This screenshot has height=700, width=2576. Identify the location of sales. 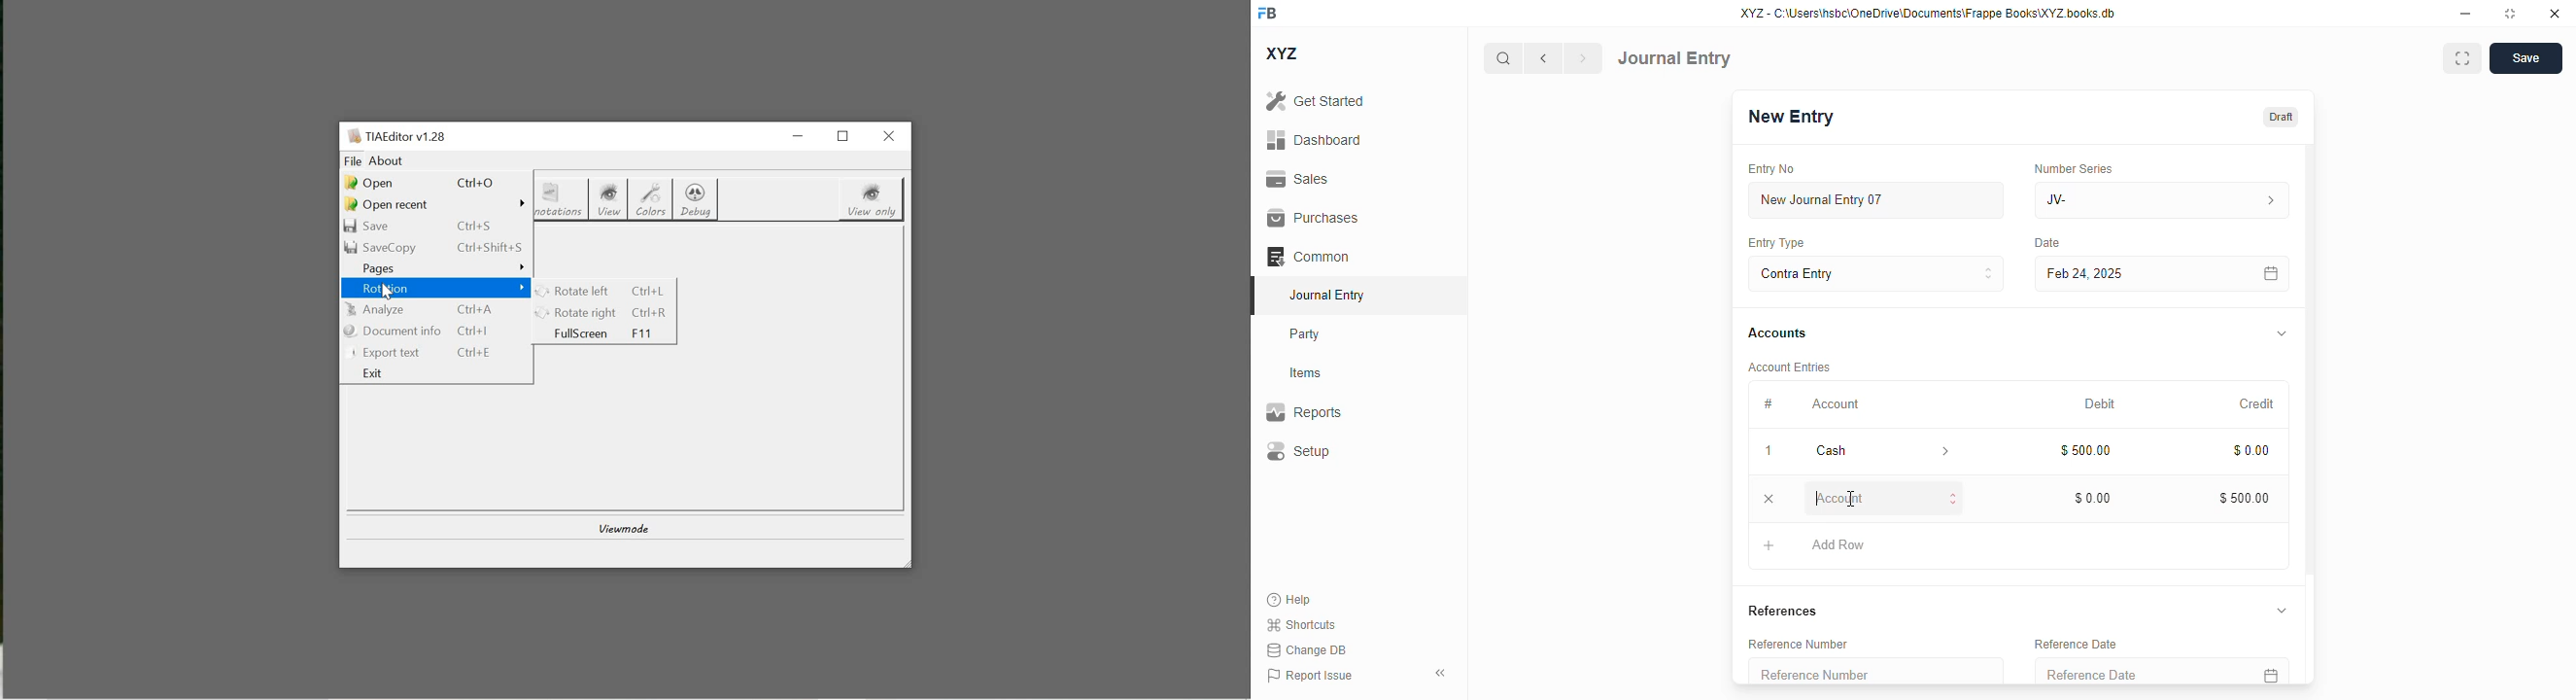
(1297, 179).